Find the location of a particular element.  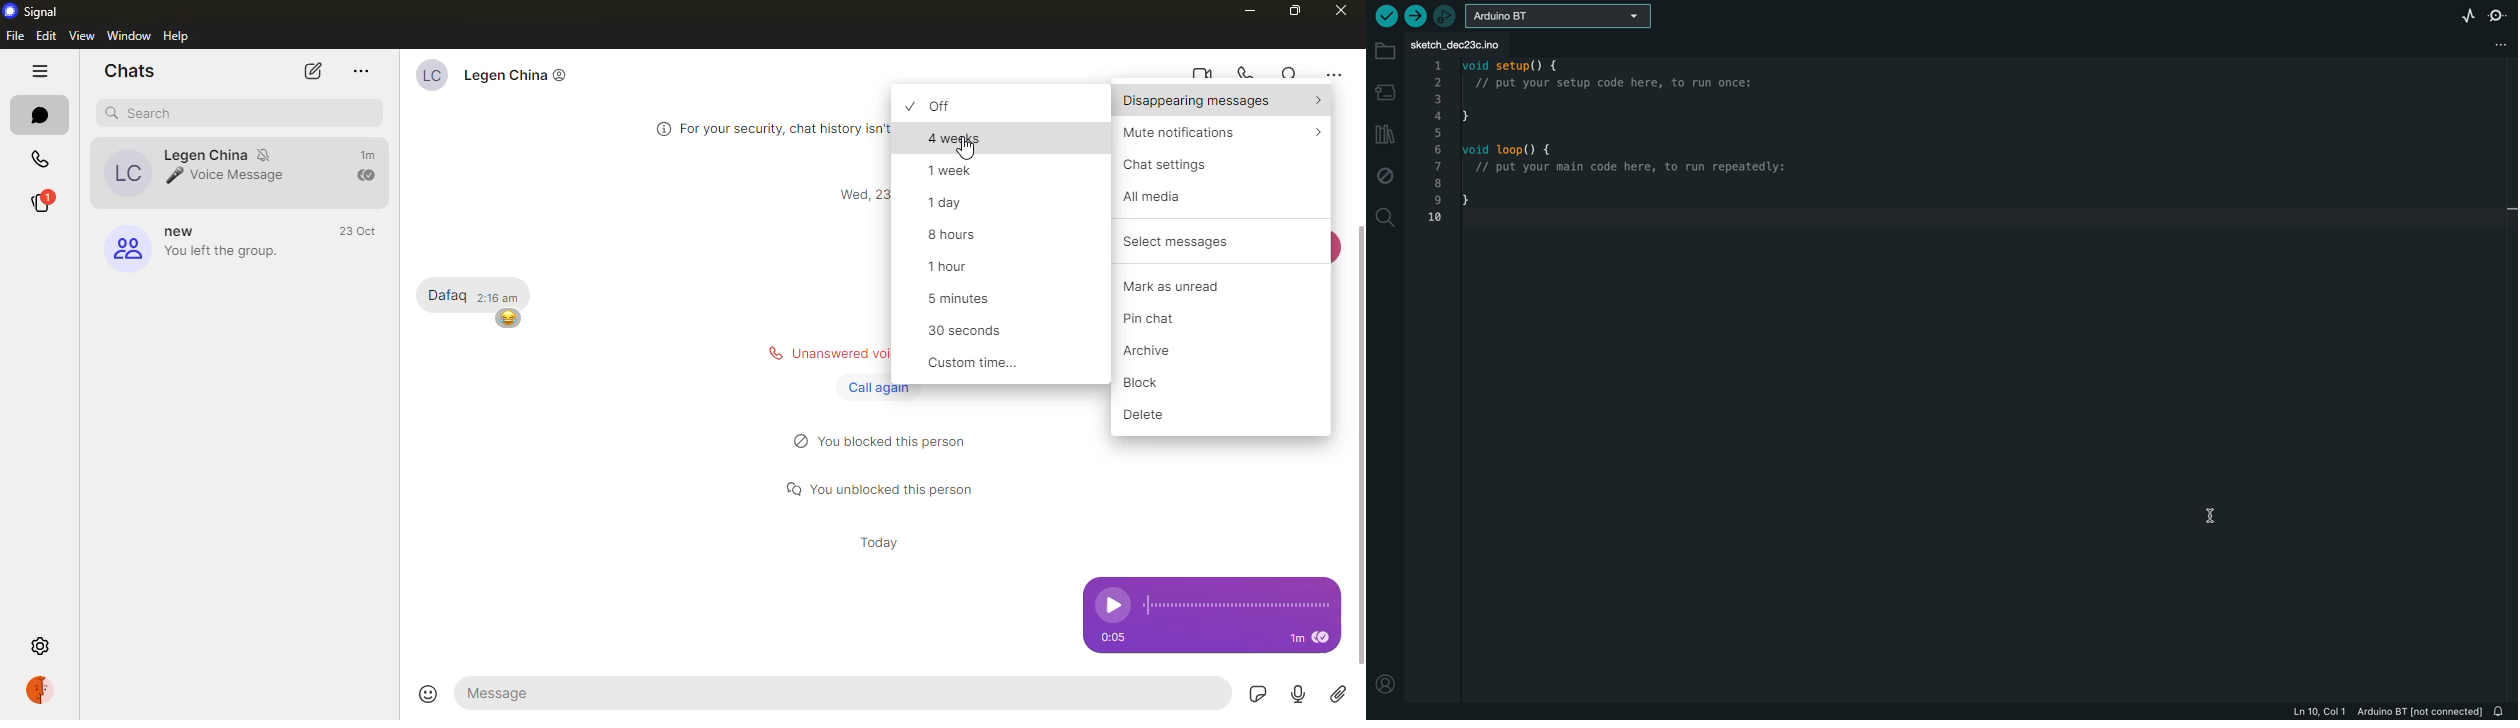

scroll bar is located at coordinates (1365, 445).